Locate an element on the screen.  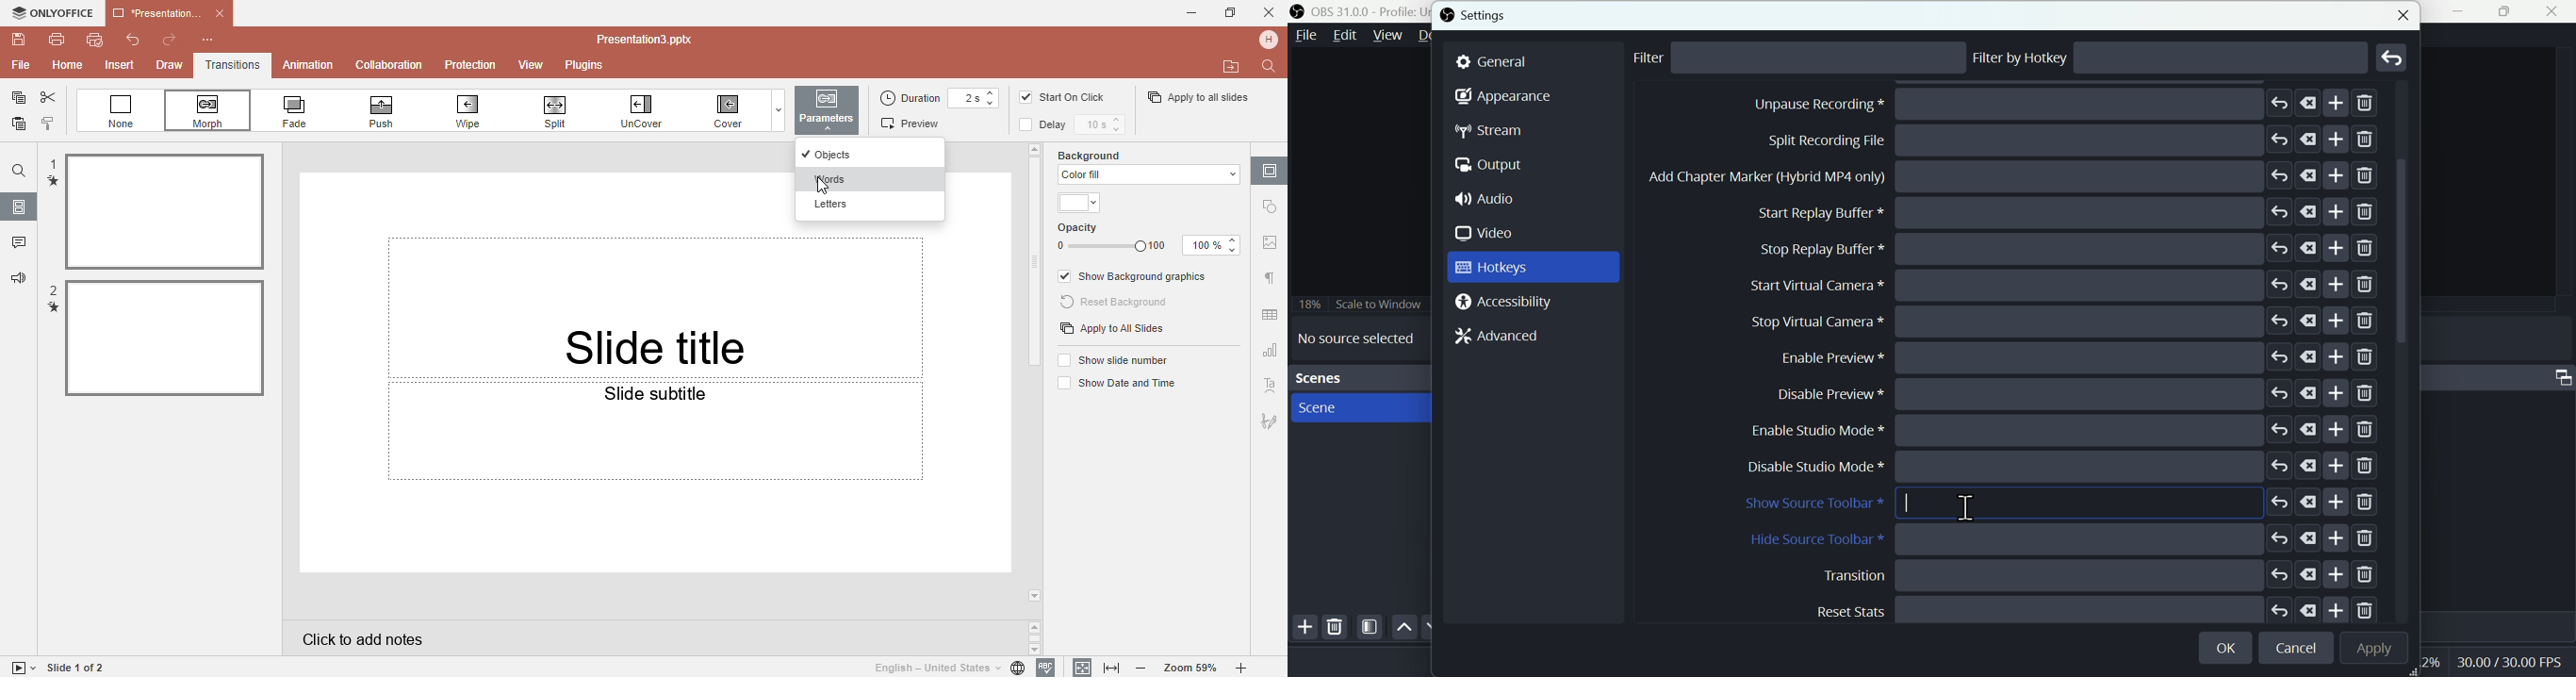
Settings is located at coordinates (1480, 15).